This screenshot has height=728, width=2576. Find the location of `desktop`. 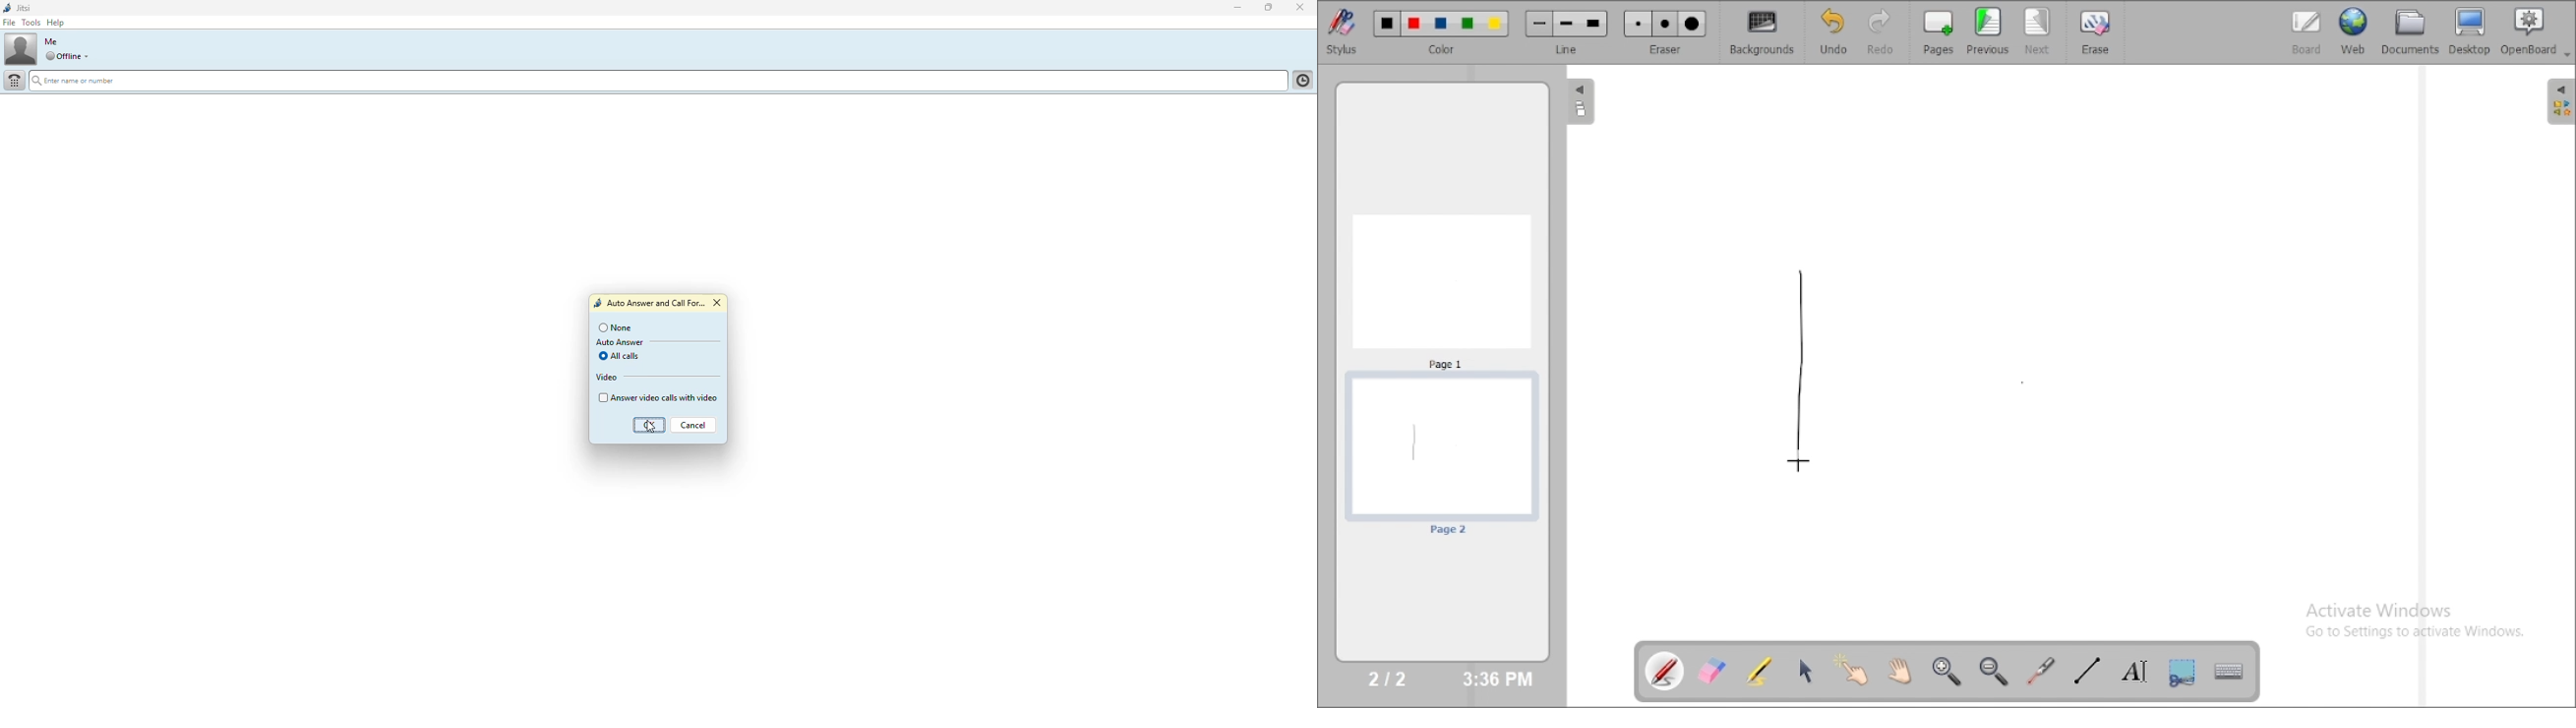

desktop is located at coordinates (2471, 31).